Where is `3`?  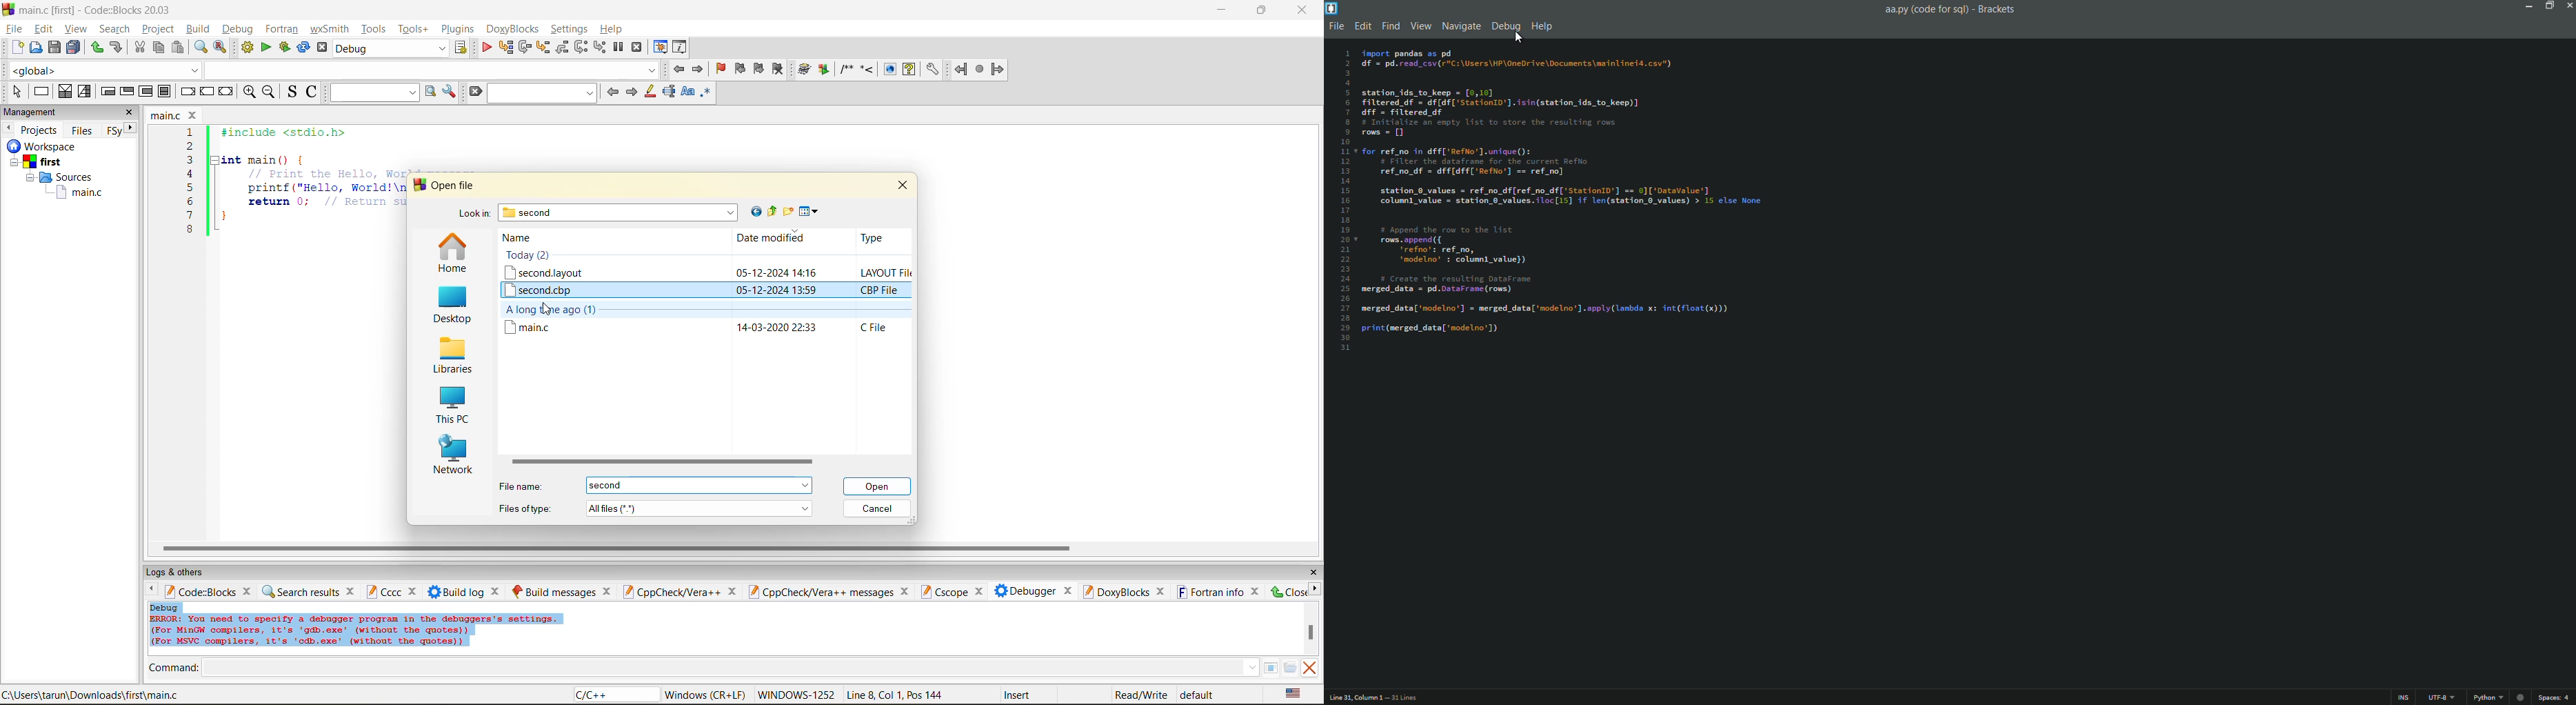
3 is located at coordinates (190, 159).